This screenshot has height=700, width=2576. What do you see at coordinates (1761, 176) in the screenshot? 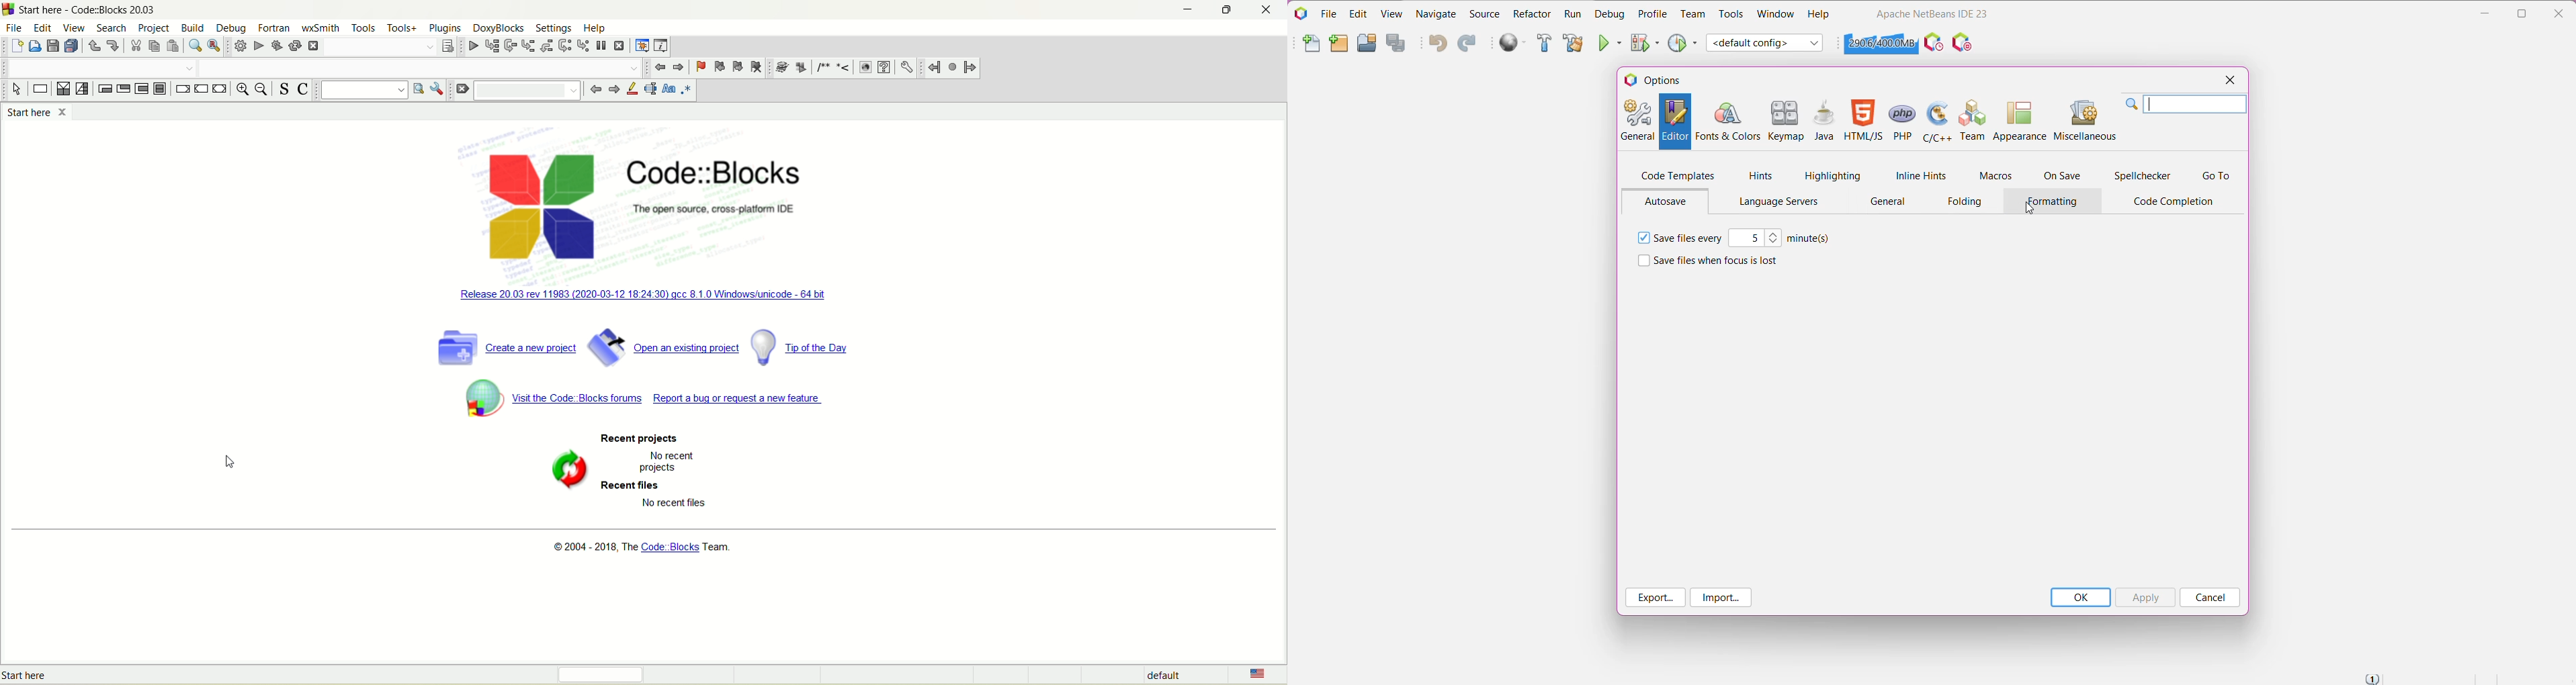
I see `Hints` at bounding box center [1761, 176].